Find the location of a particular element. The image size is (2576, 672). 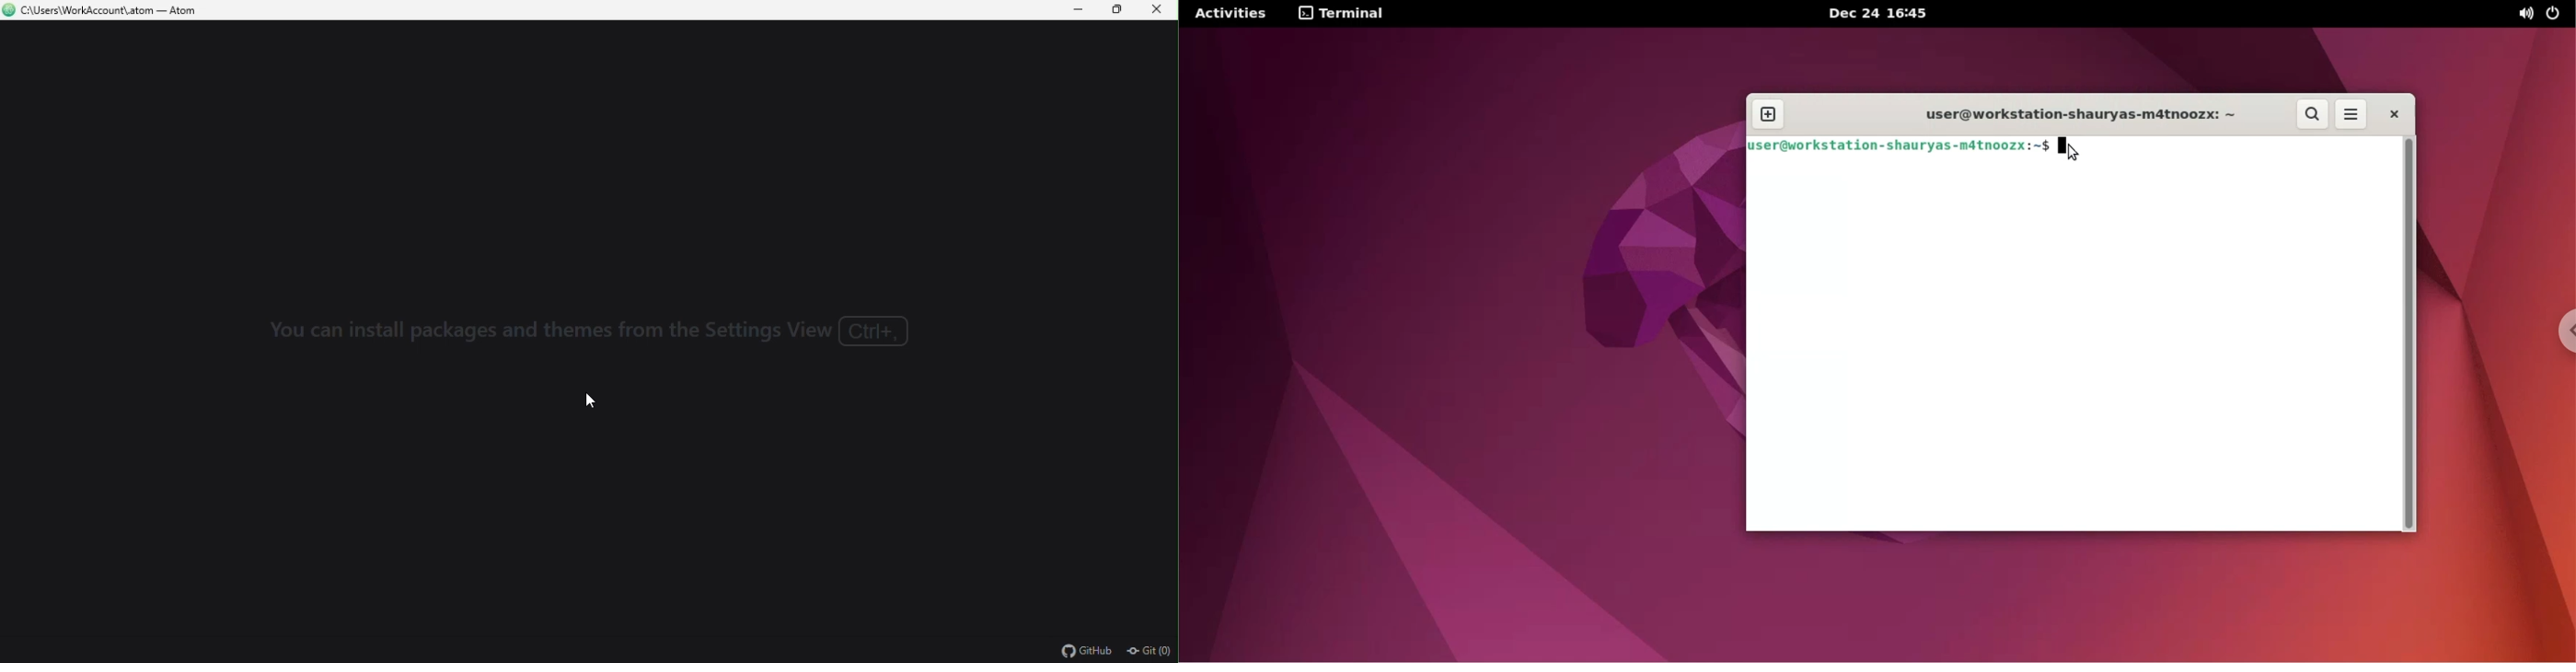

Mouse is located at coordinates (589, 400).